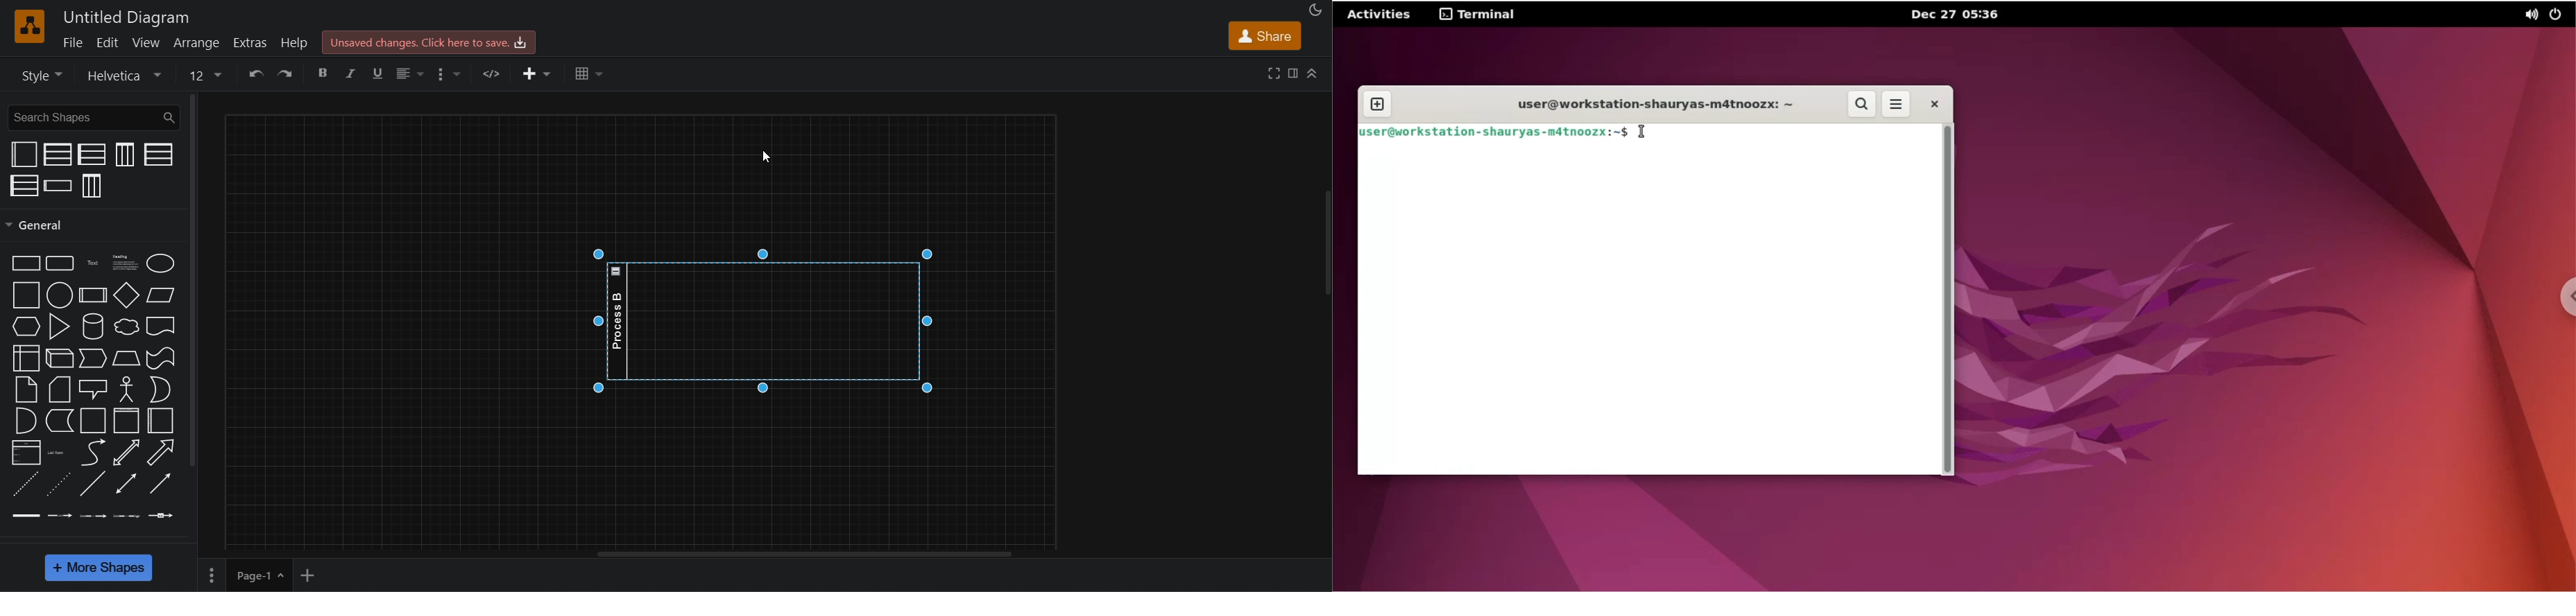  I want to click on vertical pool 3, so click(93, 186).